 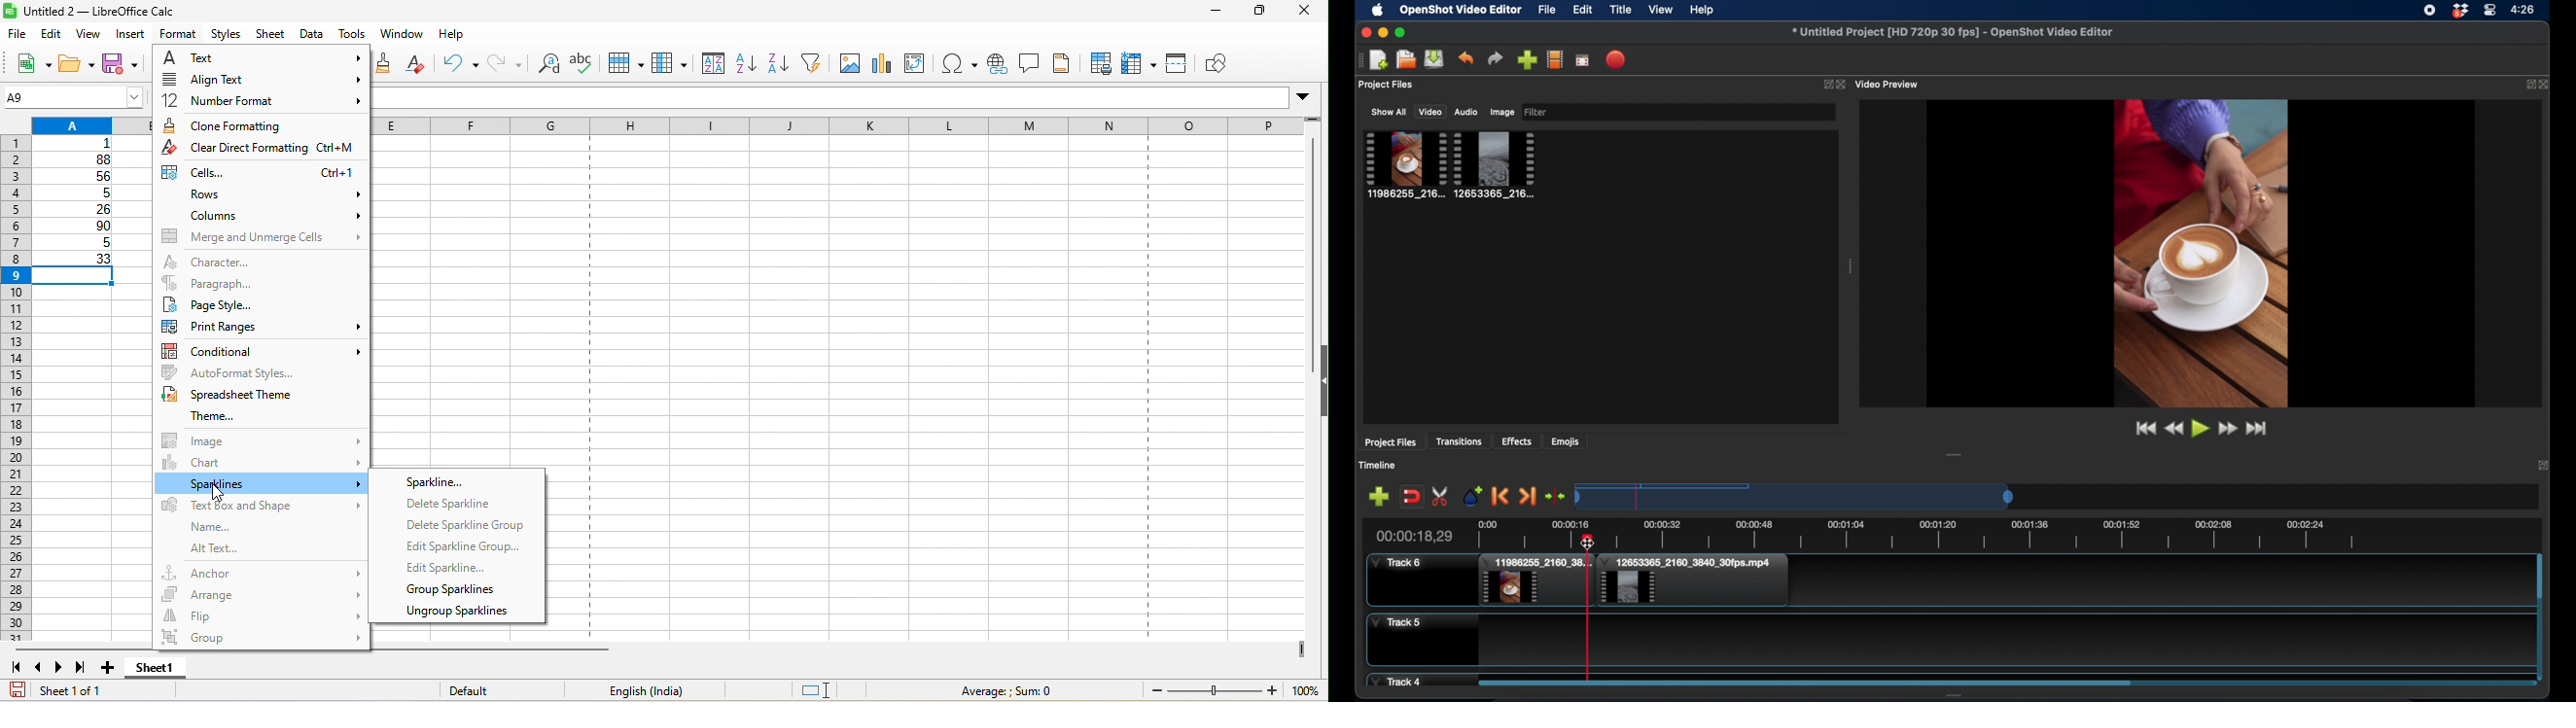 I want to click on scroll to previous sheet, so click(x=40, y=670).